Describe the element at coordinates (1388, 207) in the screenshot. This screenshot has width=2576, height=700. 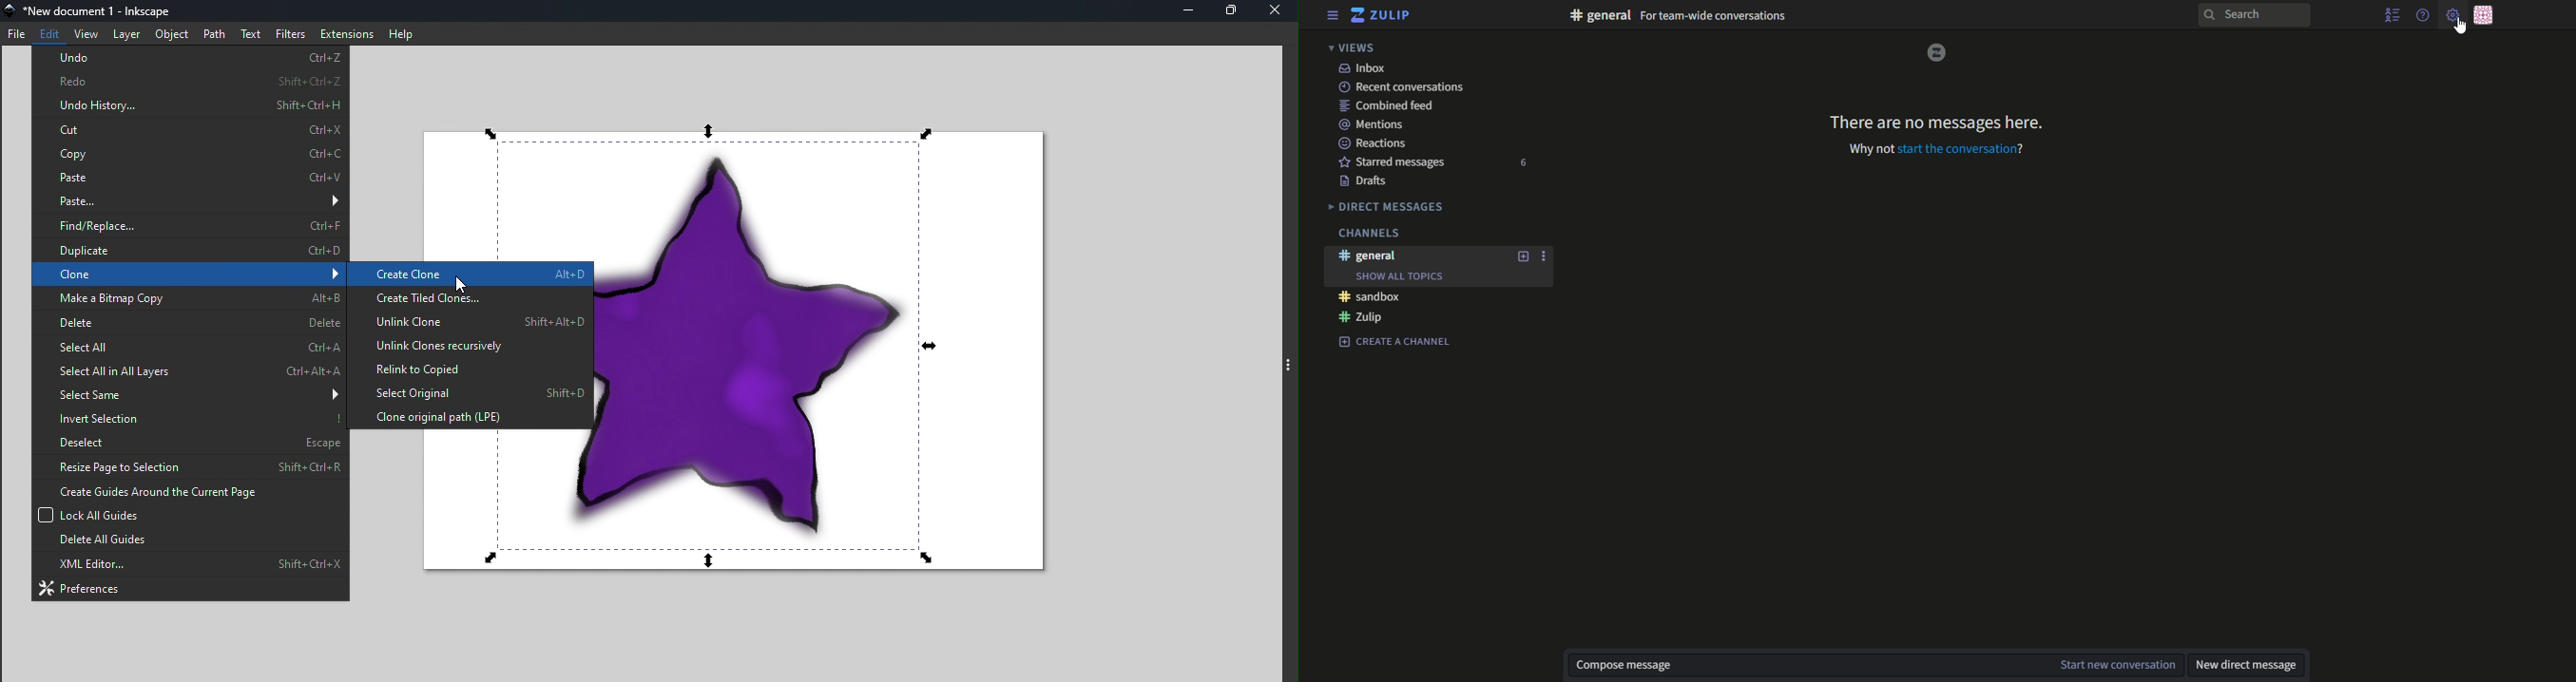
I see `Direct messages` at that location.